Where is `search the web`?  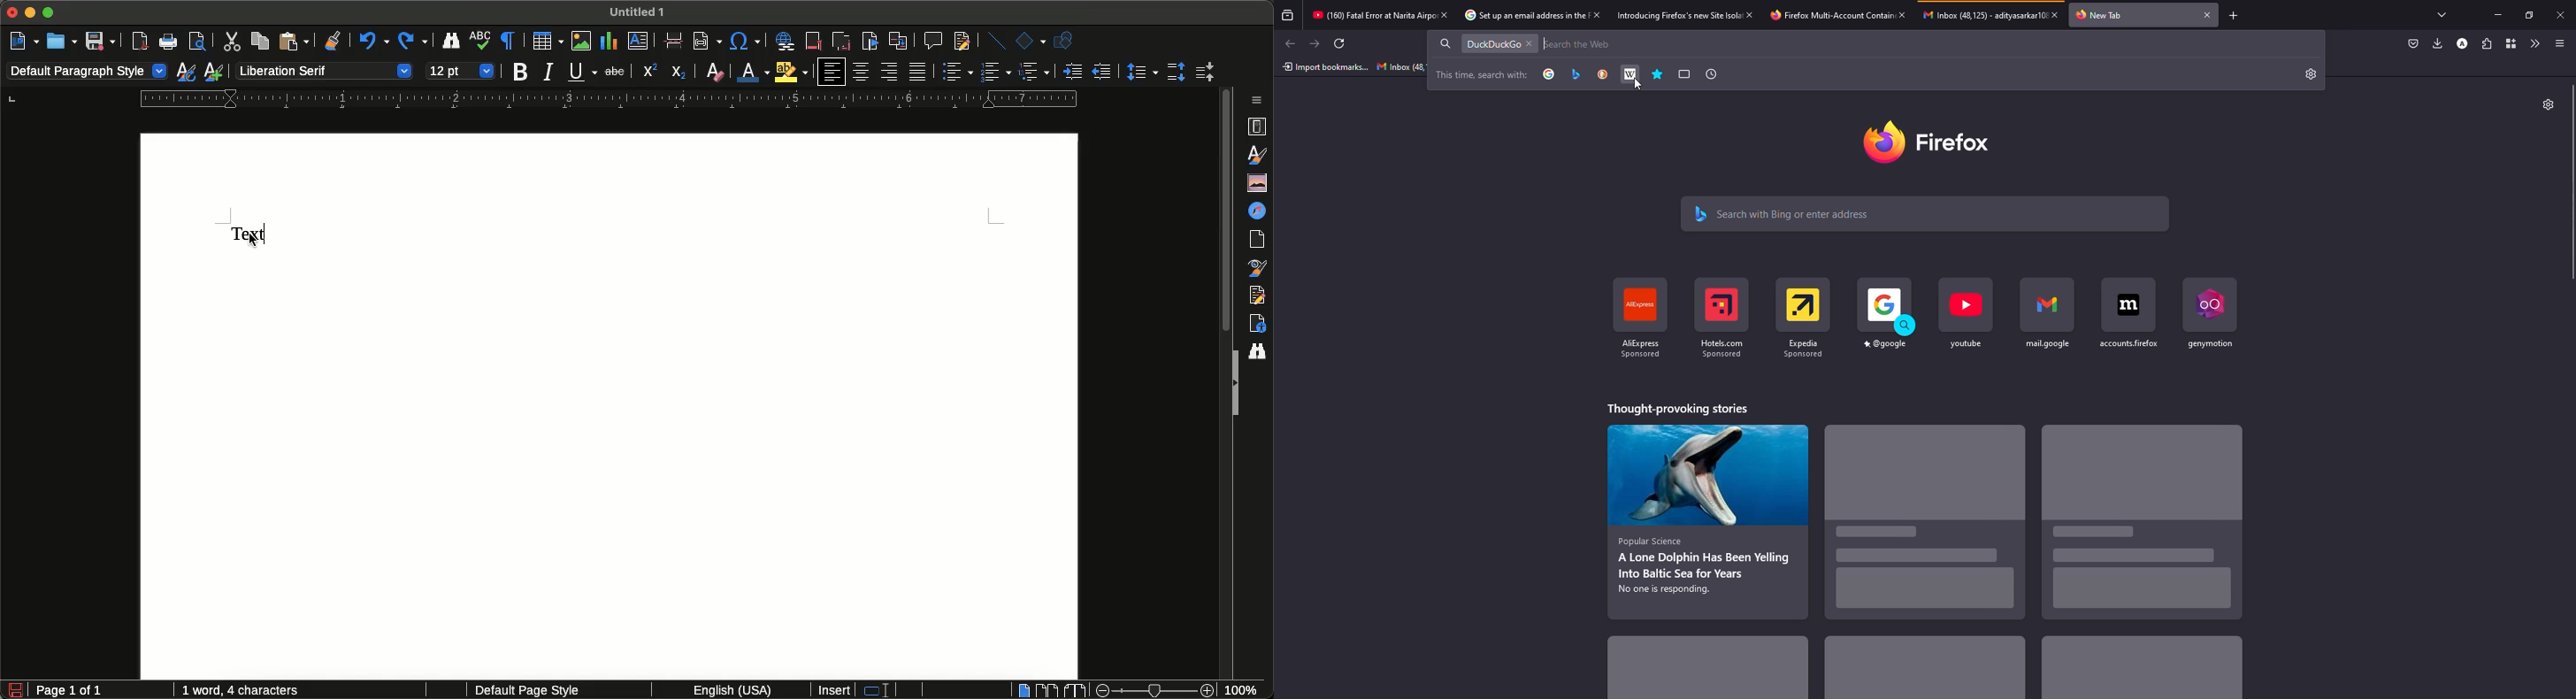 search the web is located at coordinates (1582, 44).